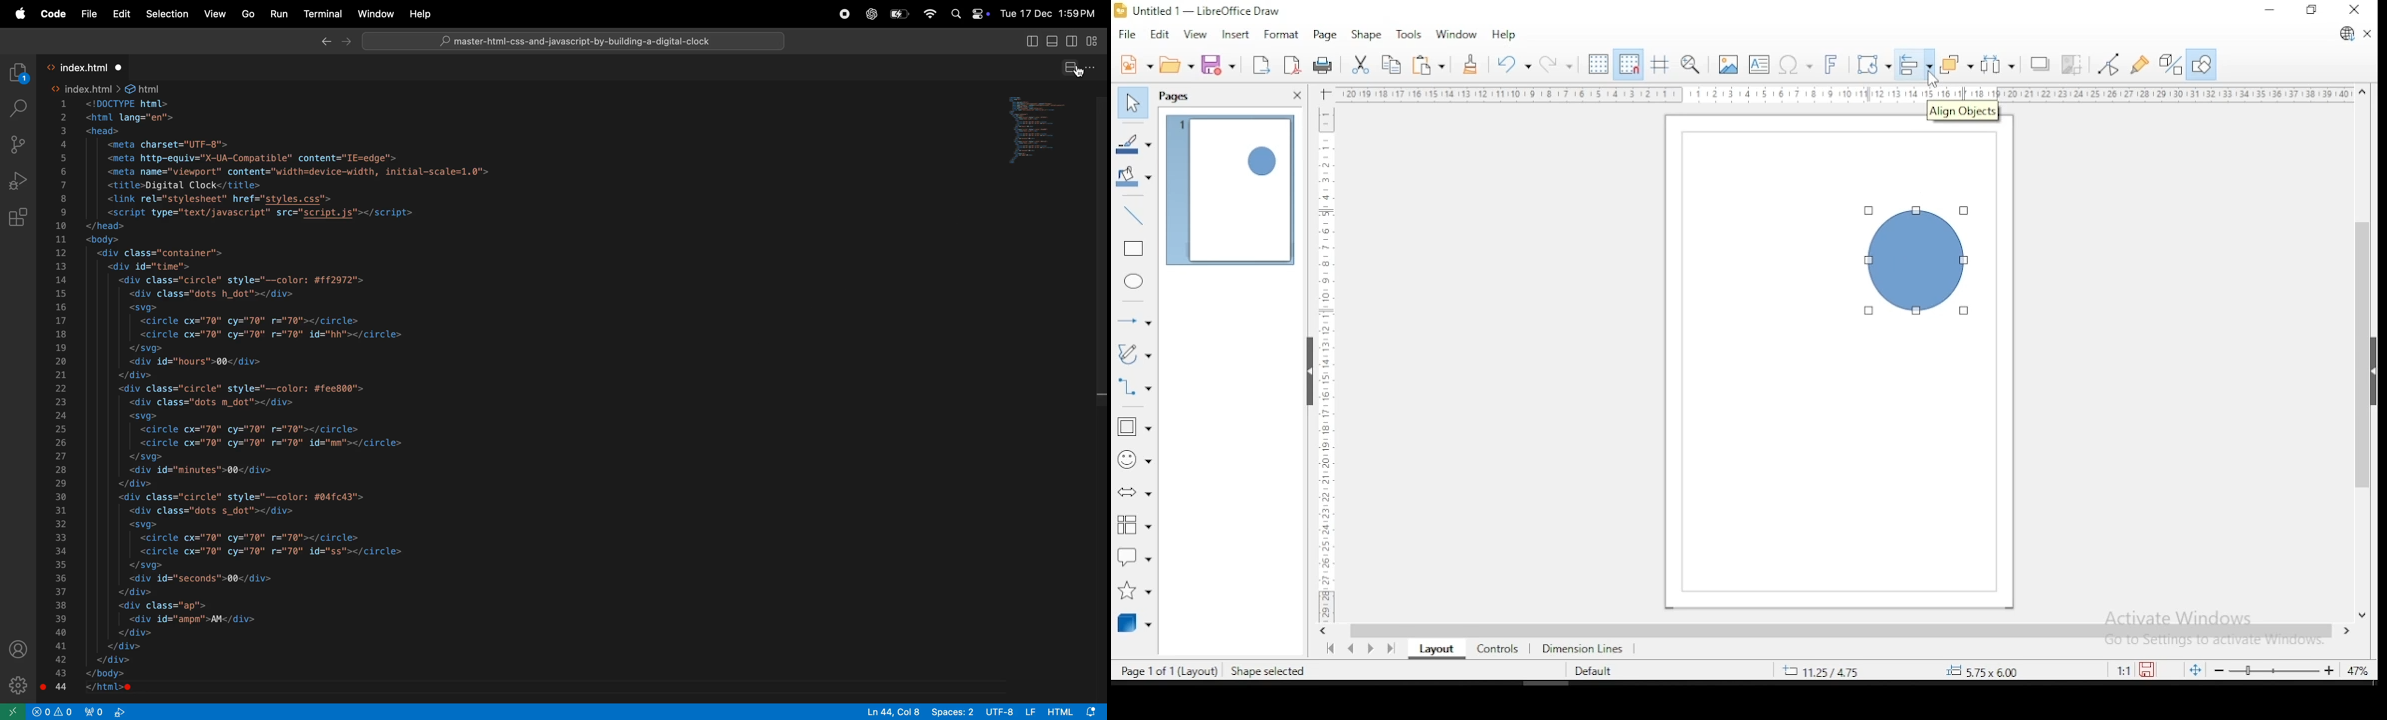 The width and height of the screenshot is (2408, 728). What do you see at coordinates (293, 396) in the screenshot?
I see `<!DOCTYPE html>
<html lang="en">
<head>
<meta charset="UTF-8">
<meta http-equiv="X-UA-Compatible" content="IE=edge'>
<meta name="viewport" content="width=device-width, initial-scale=1.0">
<title>Digital Clock</title>
<link rel="stylesheet" href="styles.css">
<script type="text/javascript" src="script.js"></script>
</head>
<body>
<div class="container">
<div id="time">
<div class="circle" style="--color: #ff2972">
<div class="dots h_dot"></div>
<svg>
<circle cx="70" cy="70" r="70"></circle>
<circle cx="70" cy="70" r="70" id="hh"></circle>
</svg>
<div id="hours">00</div>
</div>
<div class="circle" style="--color: #fee800">
<div class="dots m_dot"></div>
<svg>
<circle cx="70" cy="70" r="70"></circle>
<circle cx="70" cy="70" r="70" id="mm"></circle>
</svg>
<div id="minutes">00</div>
</div>
<div class="circle" style="--color: #04fc43">
<div class="dots s_dot"></div>
<svg>
<circle cx="70" cy="70" r="70"></circle>
<circle cx="70" cy="70" r="70" id="ss"></circle>
</svg>
<div id="seconds">00</div>
</div>
<div class="ap">
<div id="ampm">AM</div>
</div>
</div>
</div>
</body>
</html>e` at bounding box center [293, 396].